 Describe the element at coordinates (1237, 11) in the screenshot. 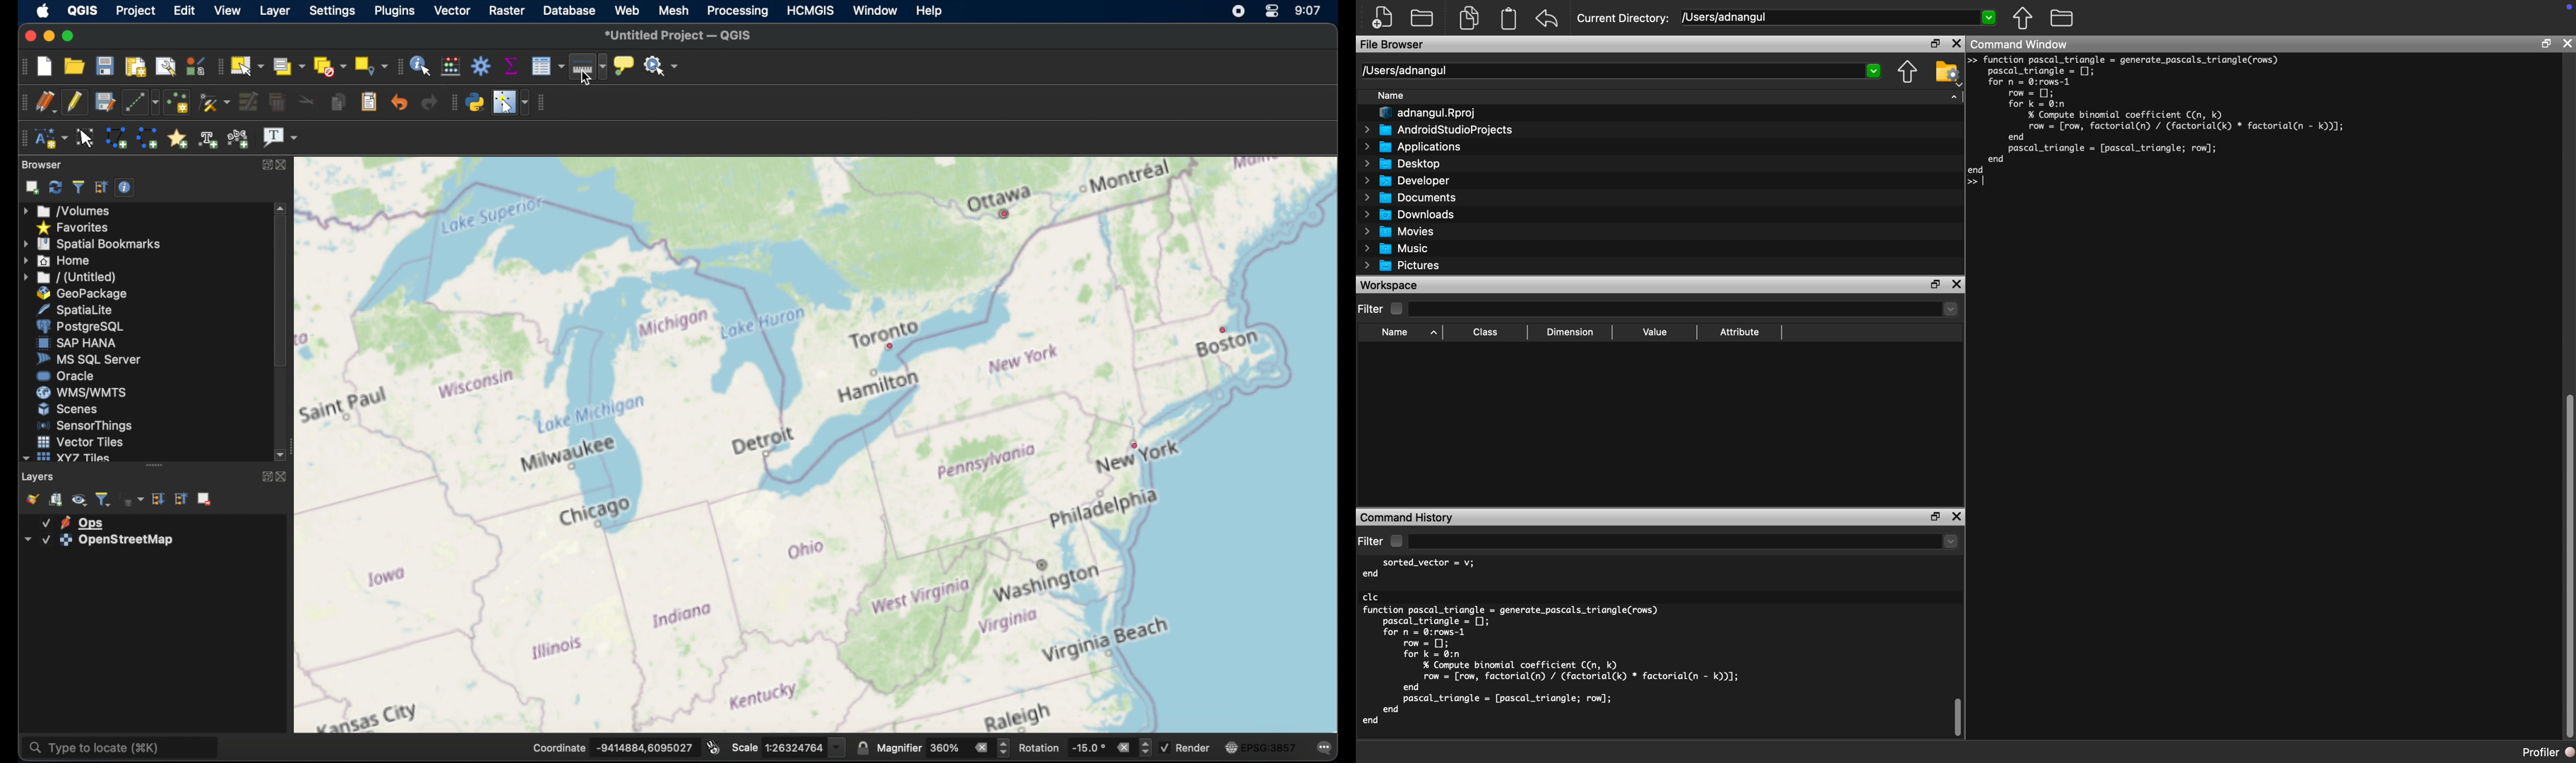

I see `screen recorder icon` at that location.